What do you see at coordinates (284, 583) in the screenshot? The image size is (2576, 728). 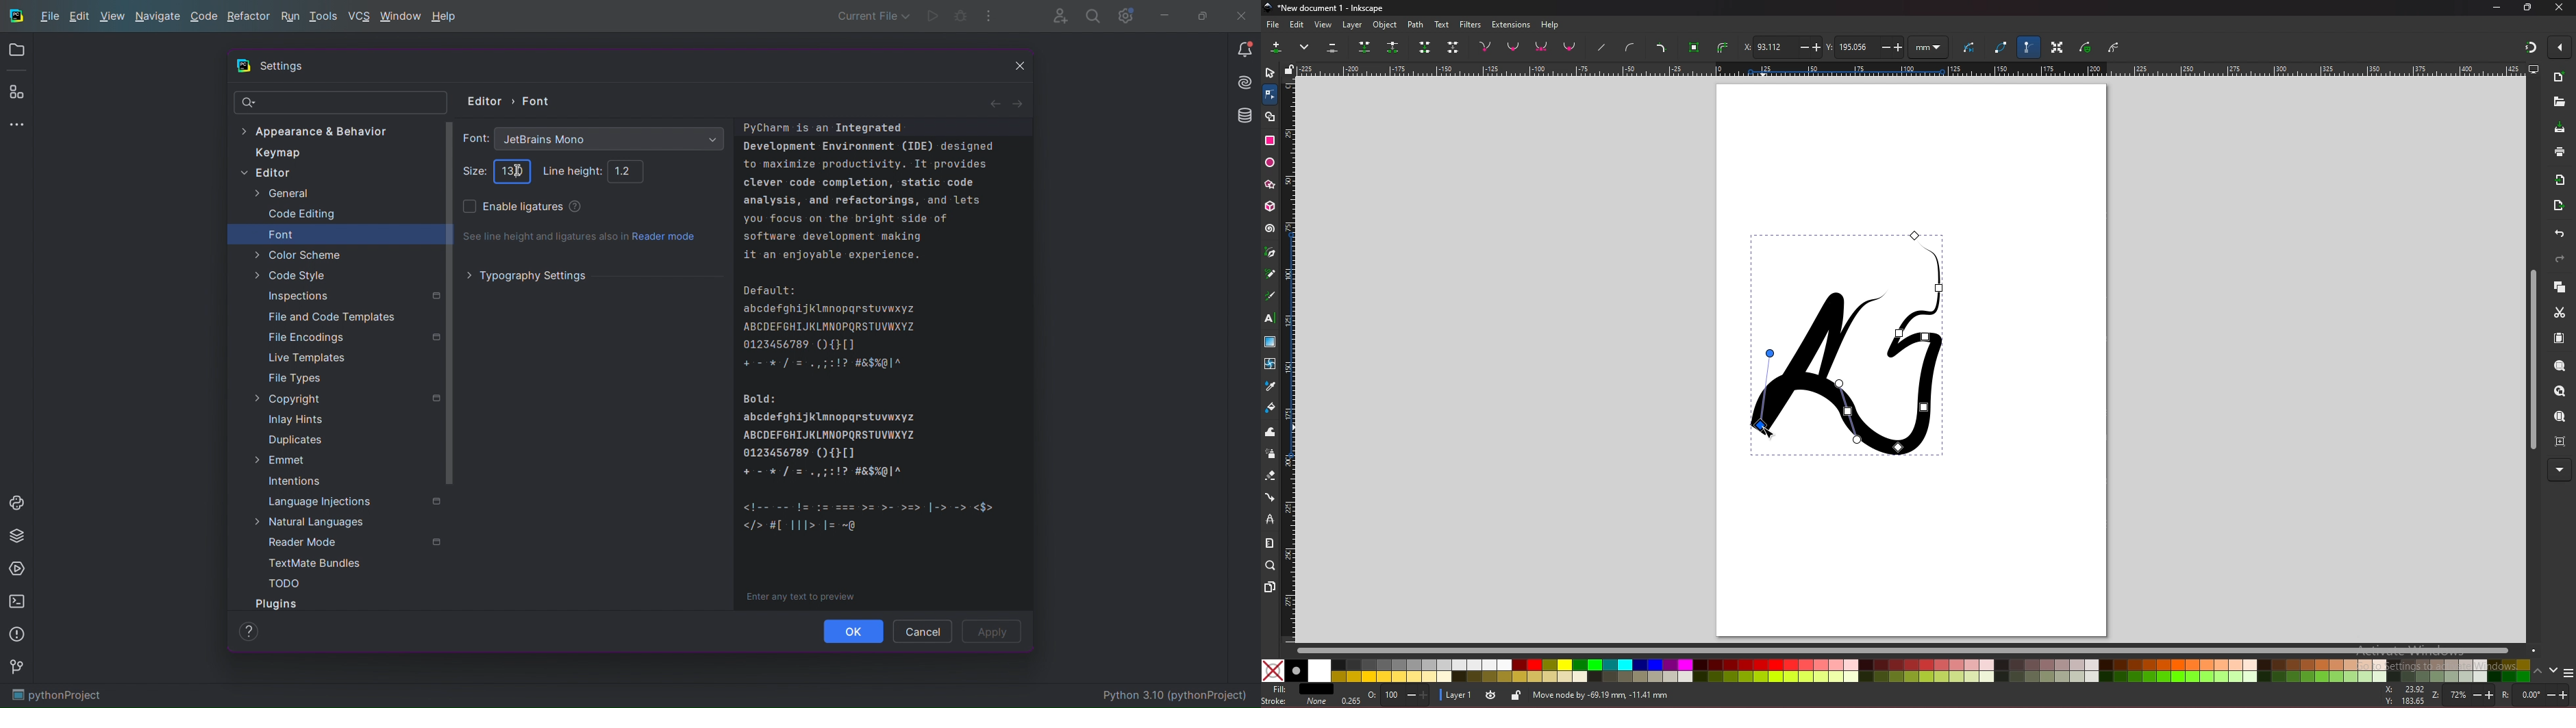 I see `TODO` at bounding box center [284, 583].